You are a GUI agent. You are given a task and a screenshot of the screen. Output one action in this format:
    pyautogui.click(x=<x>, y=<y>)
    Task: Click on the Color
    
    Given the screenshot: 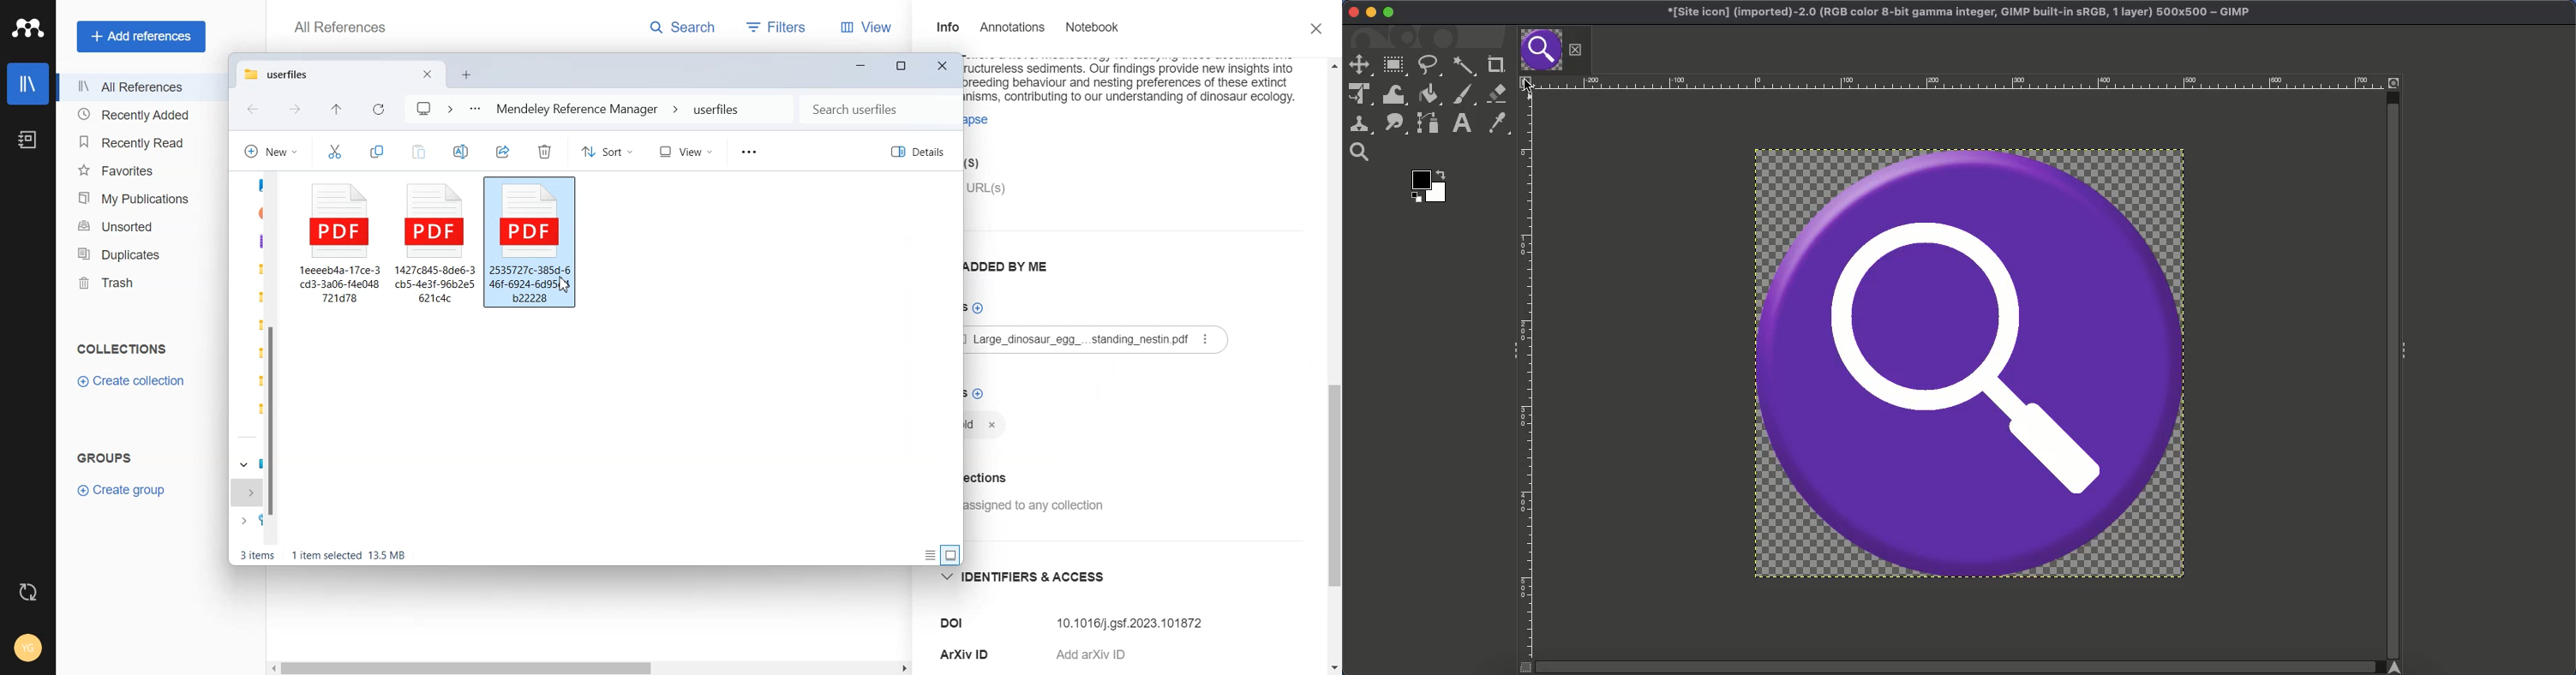 What is the action you would take?
    pyautogui.click(x=1430, y=185)
    